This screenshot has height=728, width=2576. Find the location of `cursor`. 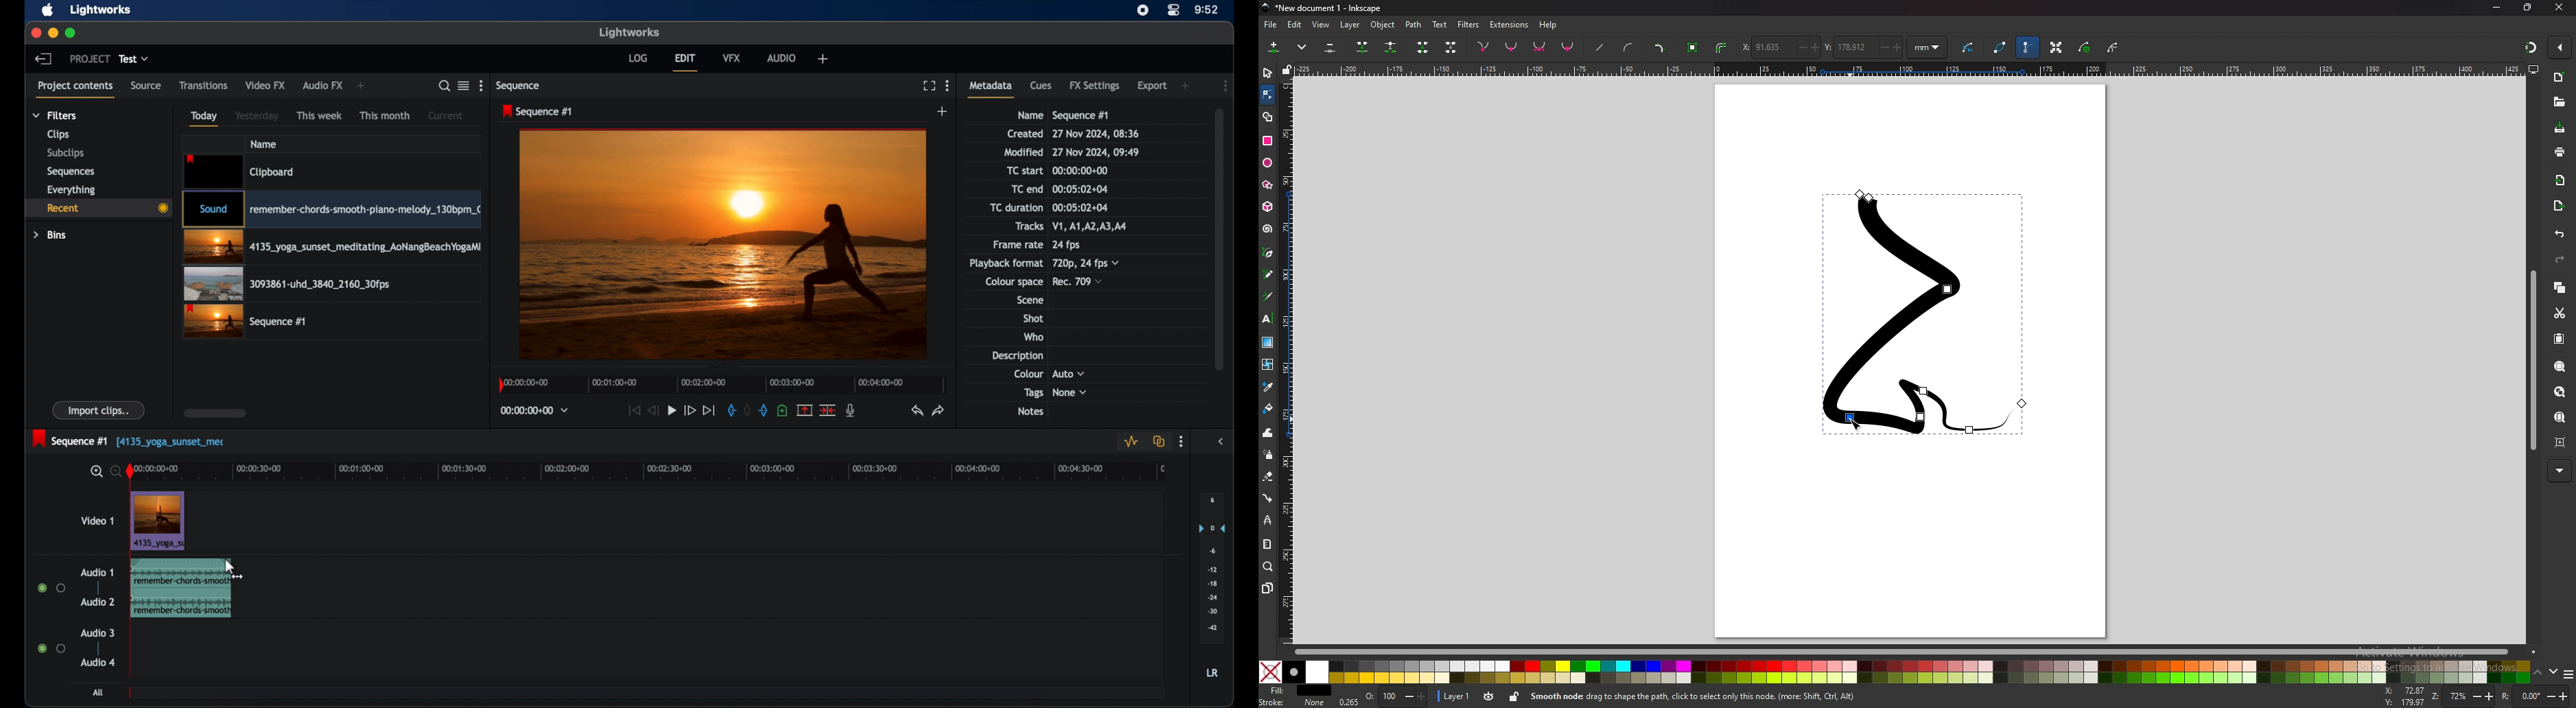

cursor is located at coordinates (237, 564).